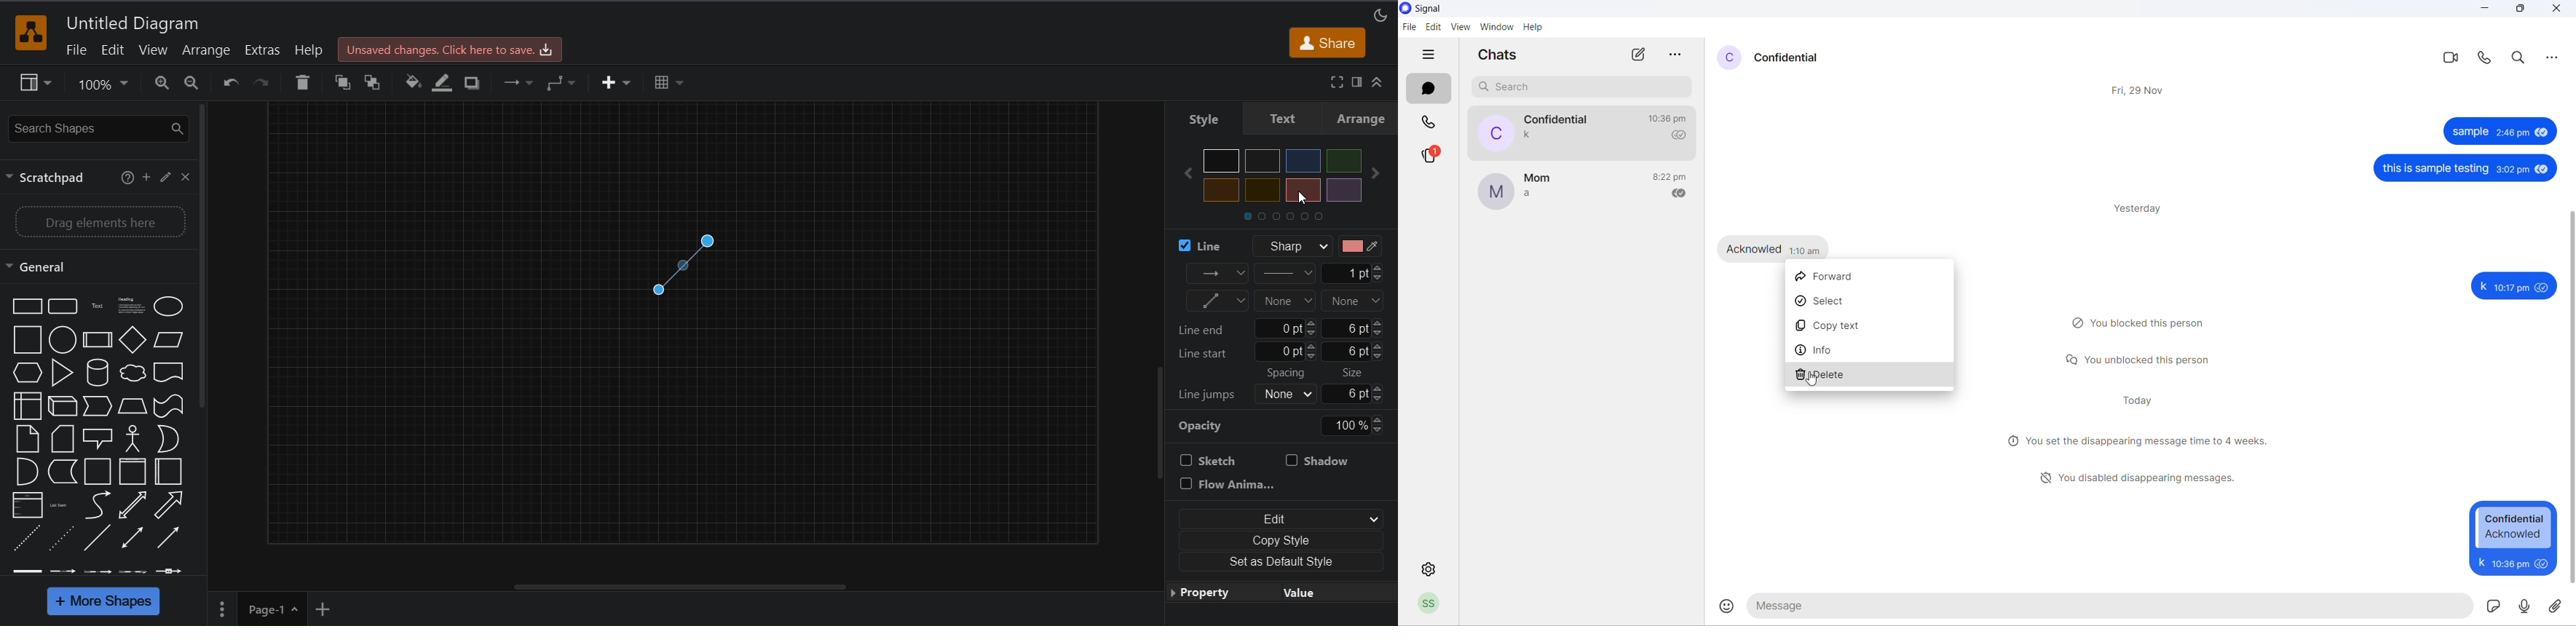 Image resolution: width=2576 pixels, height=644 pixels. I want to click on share, so click(1330, 44).